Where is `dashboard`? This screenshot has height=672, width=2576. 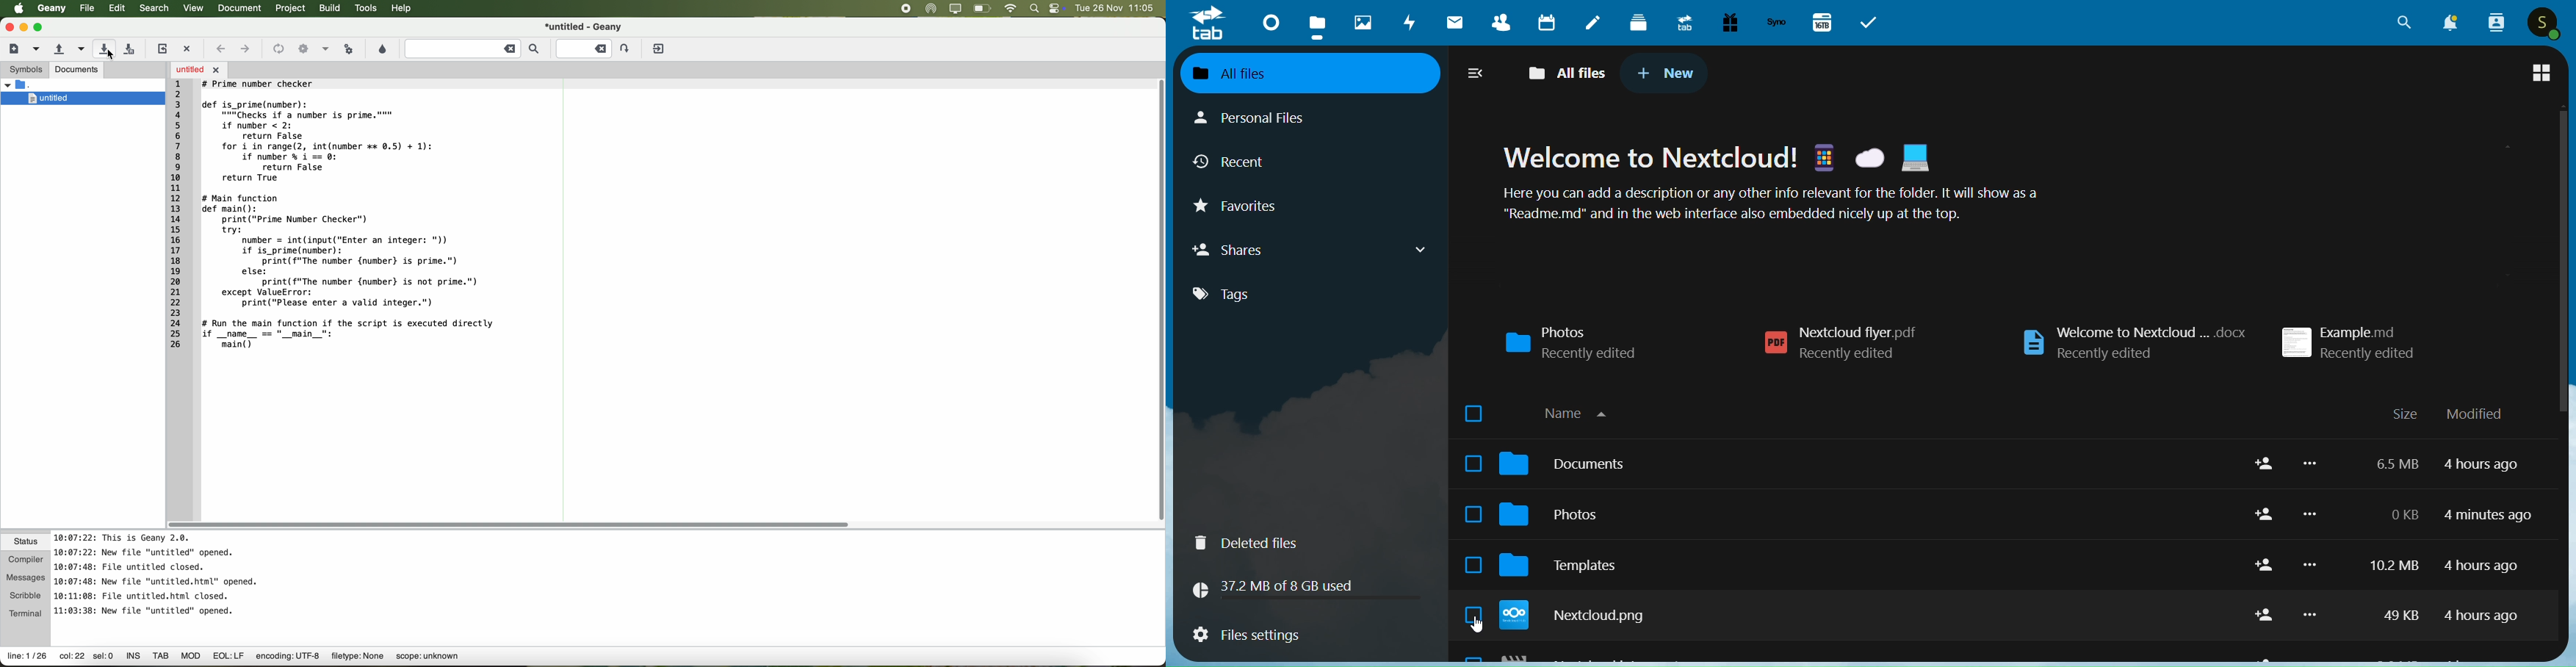
dashboard is located at coordinates (1267, 24).